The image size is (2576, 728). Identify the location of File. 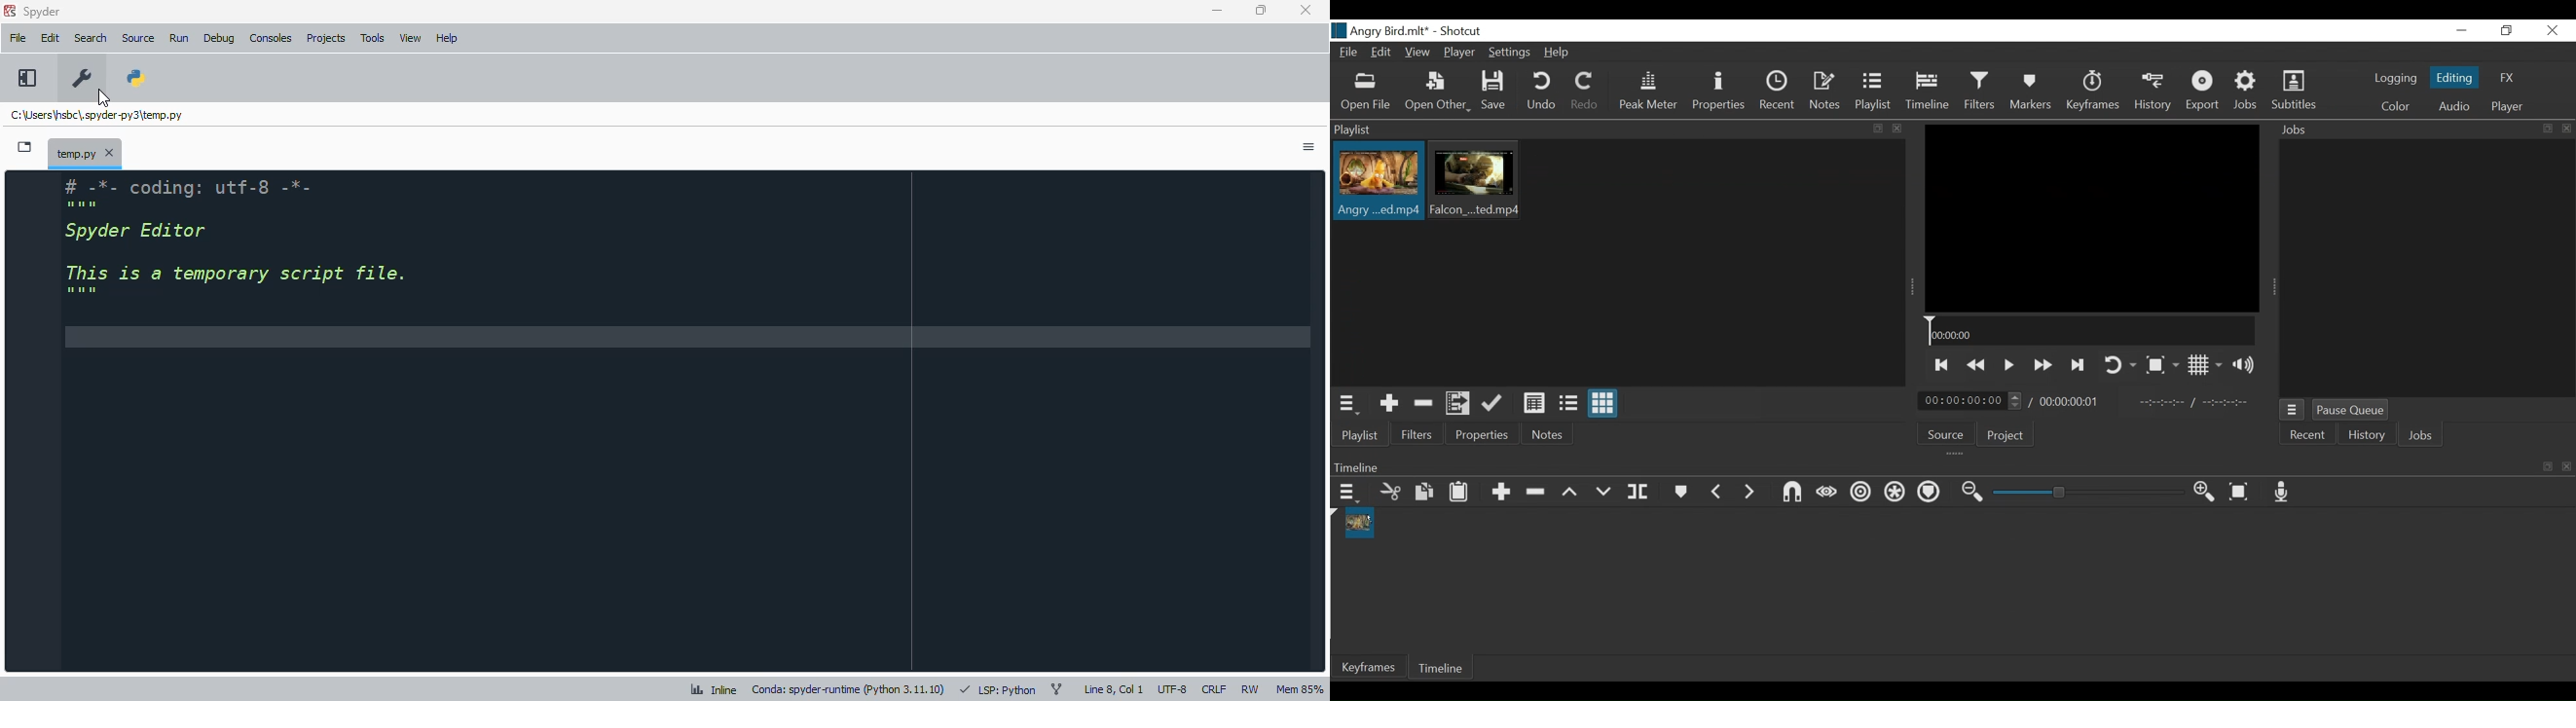
(1351, 53).